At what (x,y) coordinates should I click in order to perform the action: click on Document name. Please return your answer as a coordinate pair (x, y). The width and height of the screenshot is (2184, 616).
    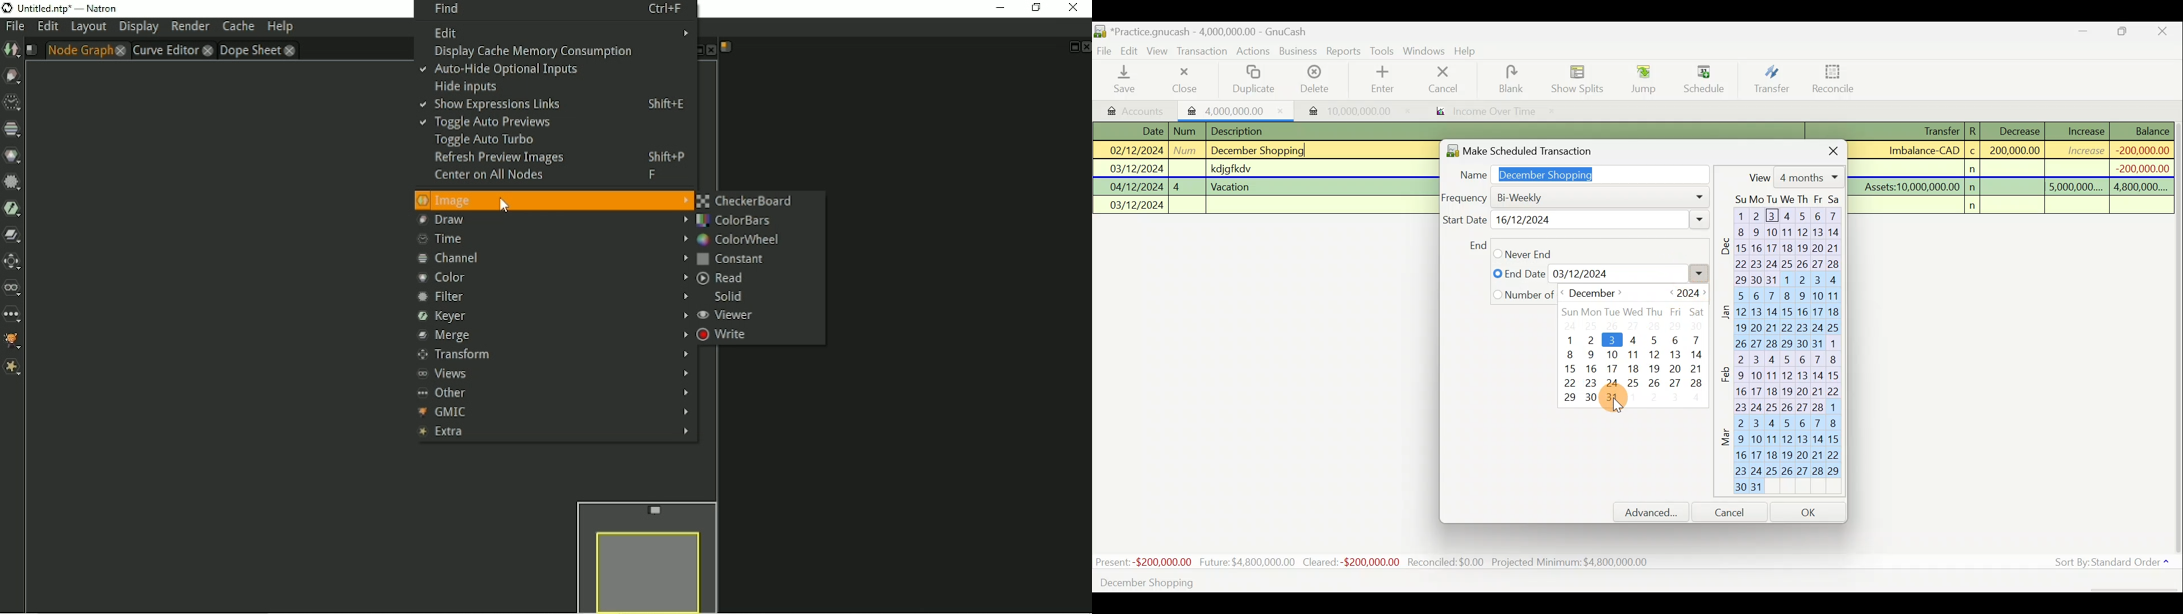
    Looking at the image, I should click on (1214, 32).